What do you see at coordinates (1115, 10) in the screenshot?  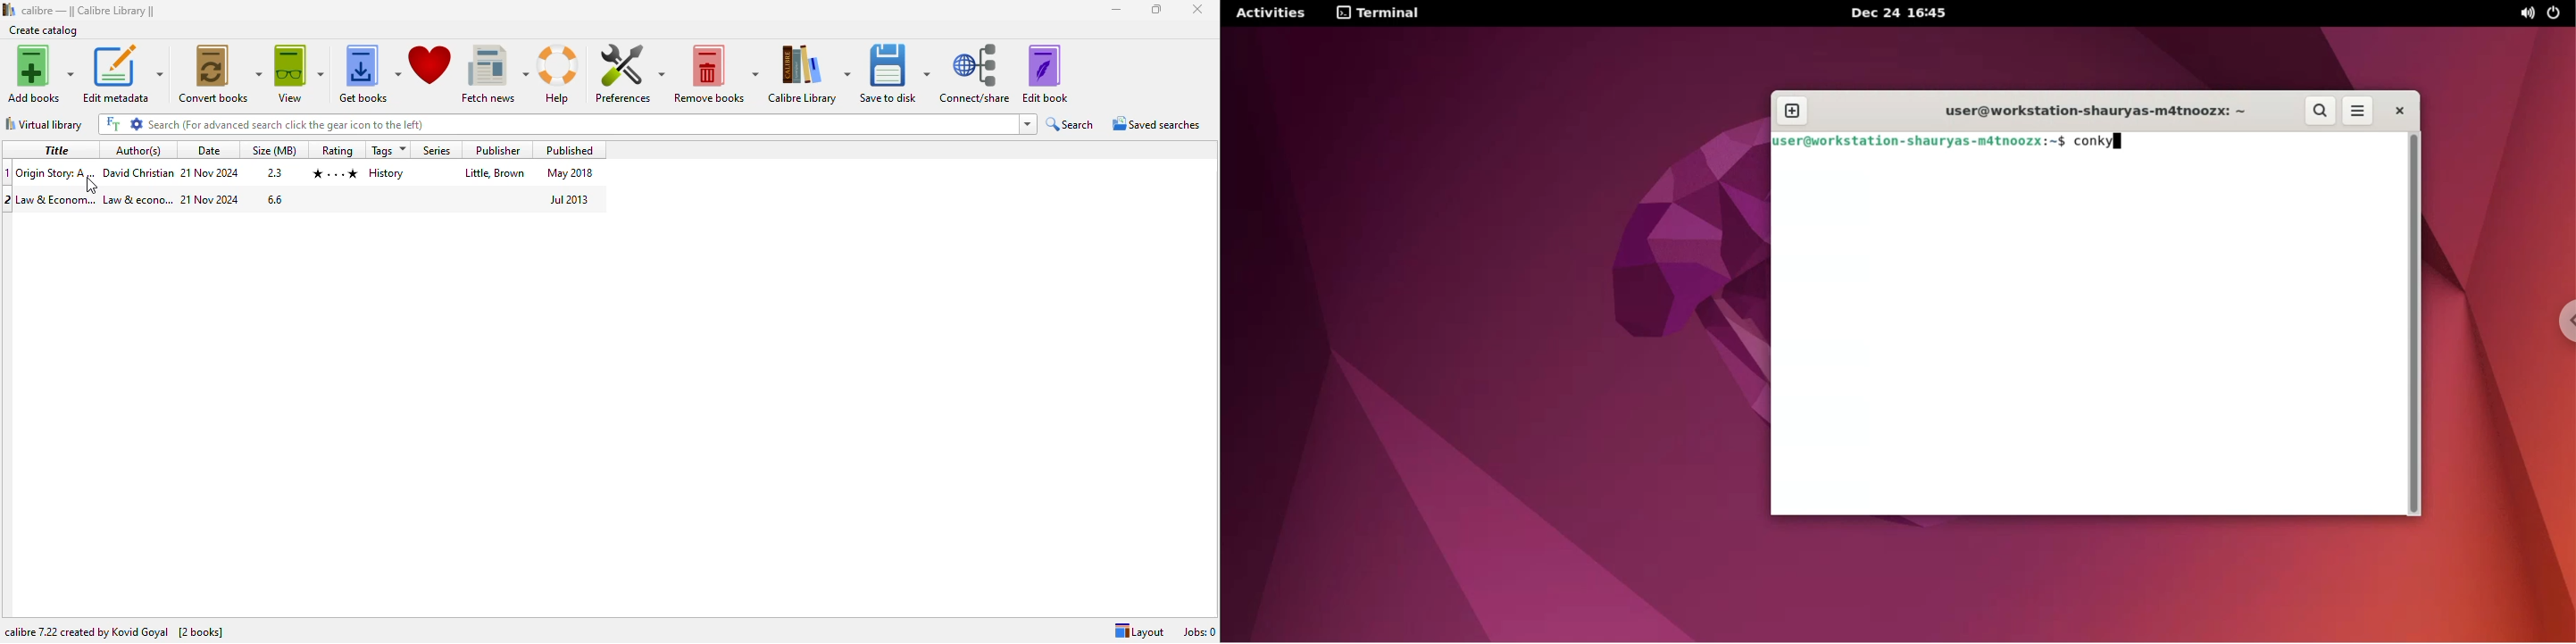 I see `minimize` at bounding box center [1115, 10].